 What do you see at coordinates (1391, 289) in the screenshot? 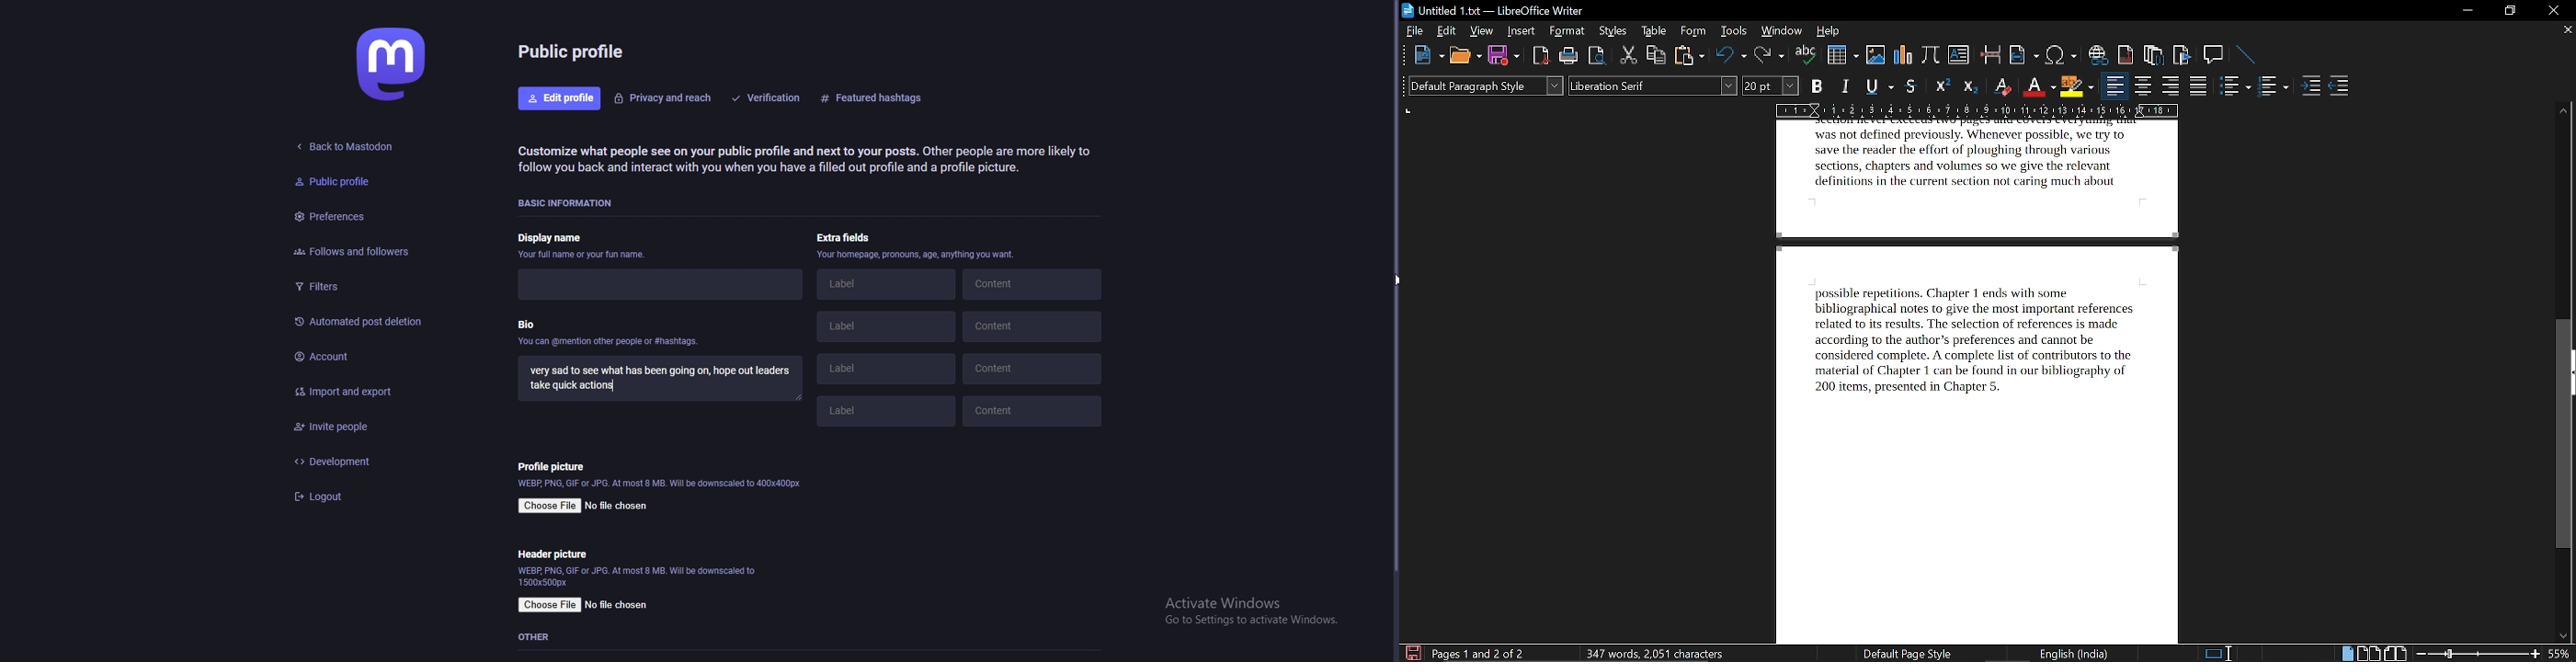
I see `pointer cursor` at bounding box center [1391, 289].